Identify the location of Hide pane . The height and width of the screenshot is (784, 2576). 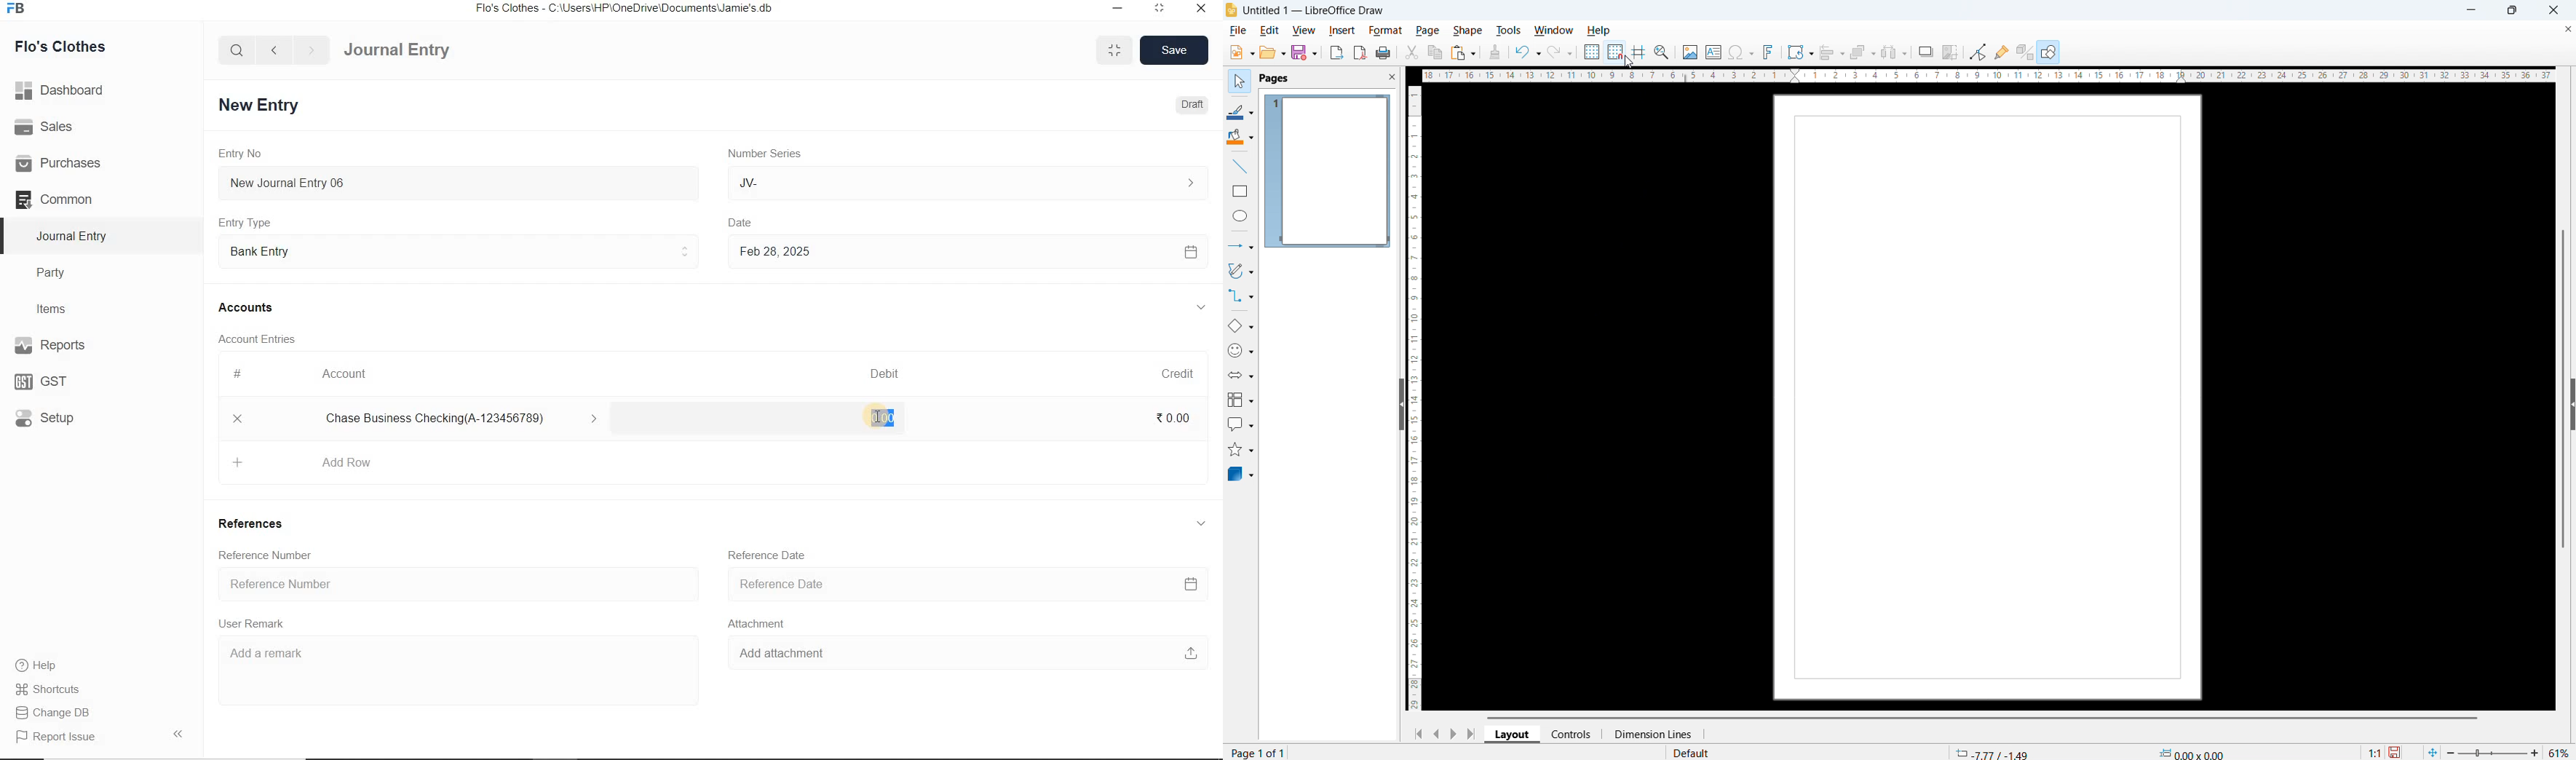
(1402, 404).